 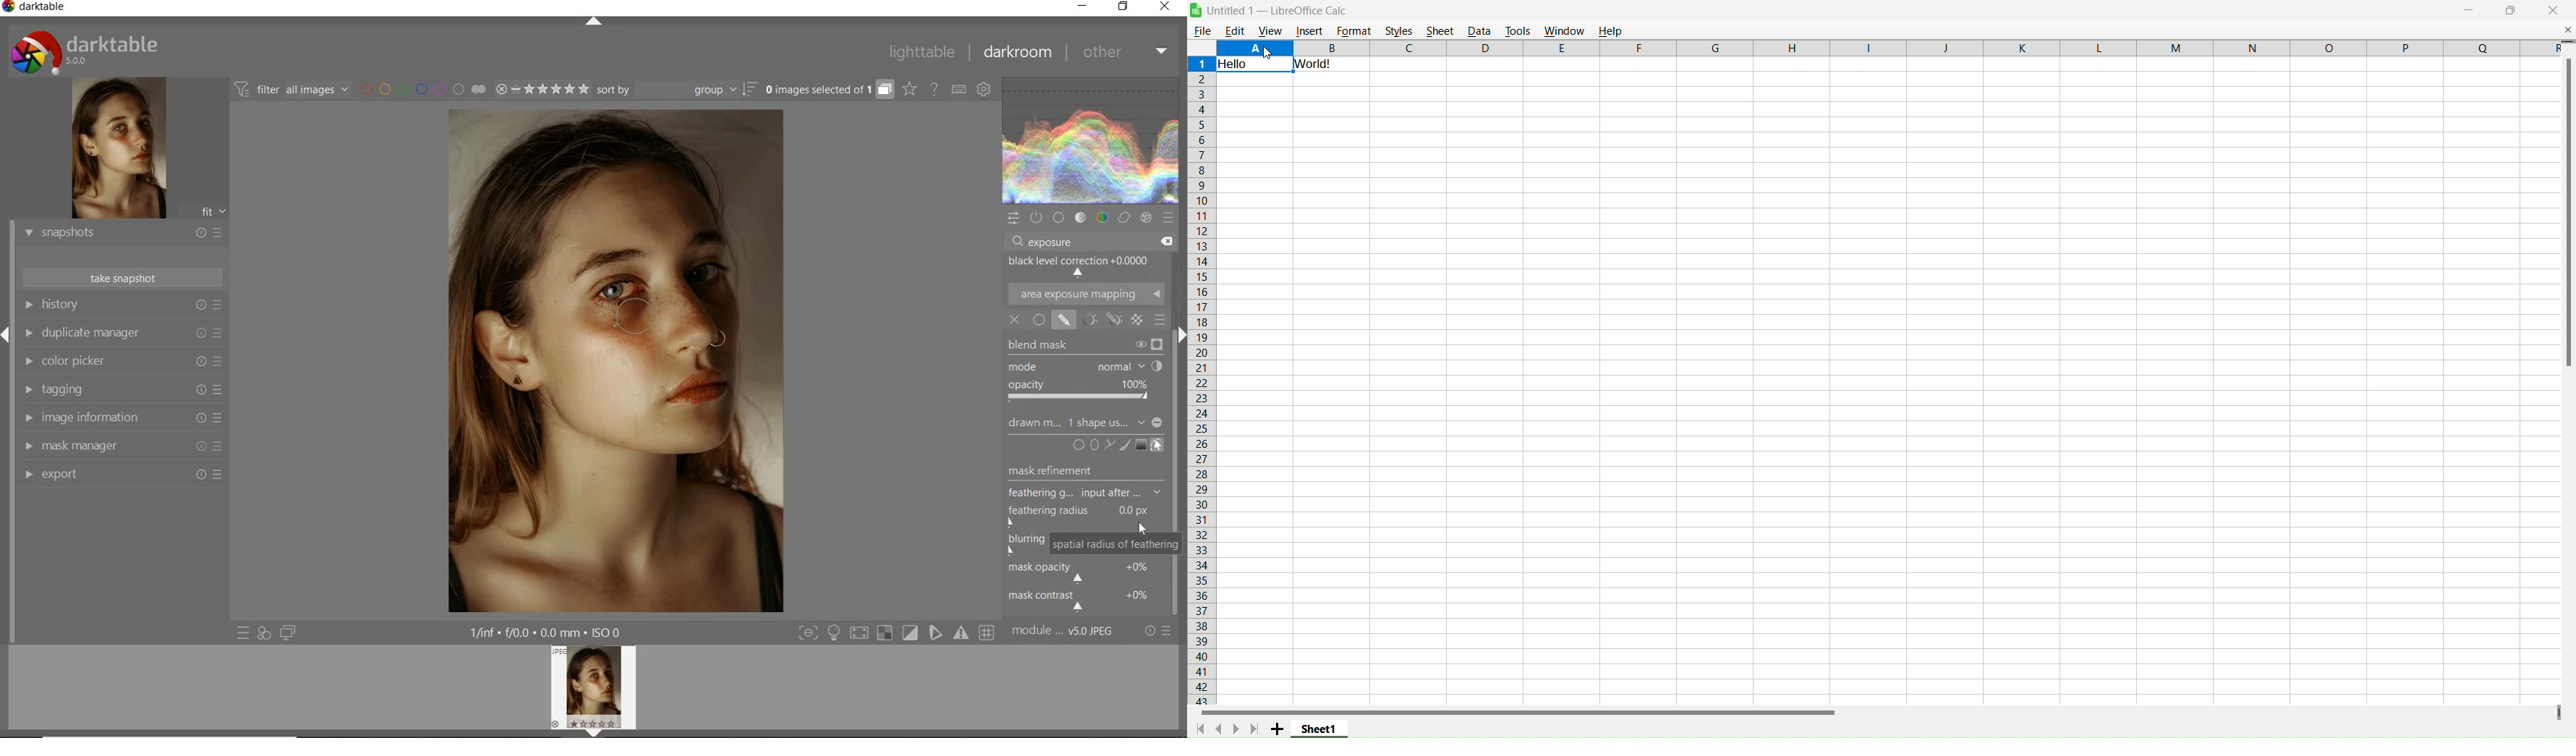 I want to click on expand/collapse, so click(x=594, y=23).